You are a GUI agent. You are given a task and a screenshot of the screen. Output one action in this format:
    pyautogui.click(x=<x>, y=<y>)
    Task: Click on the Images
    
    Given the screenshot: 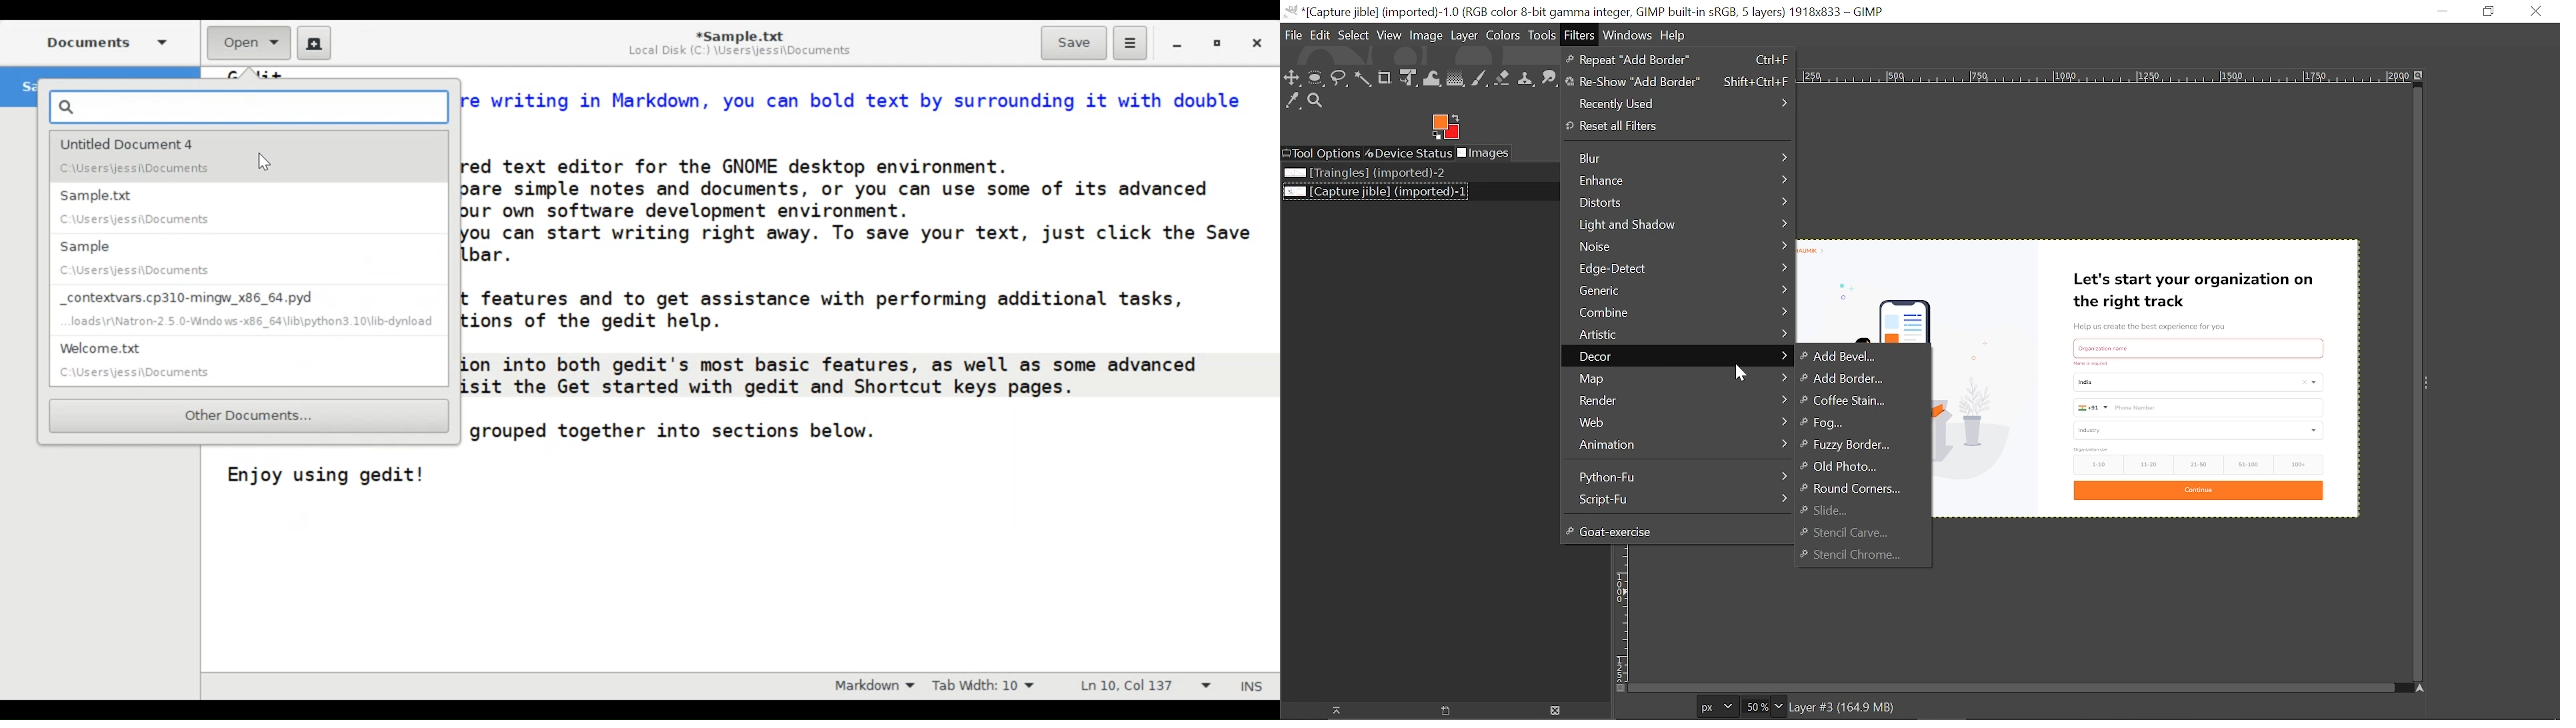 What is the action you would take?
    pyautogui.click(x=1485, y=153)
    